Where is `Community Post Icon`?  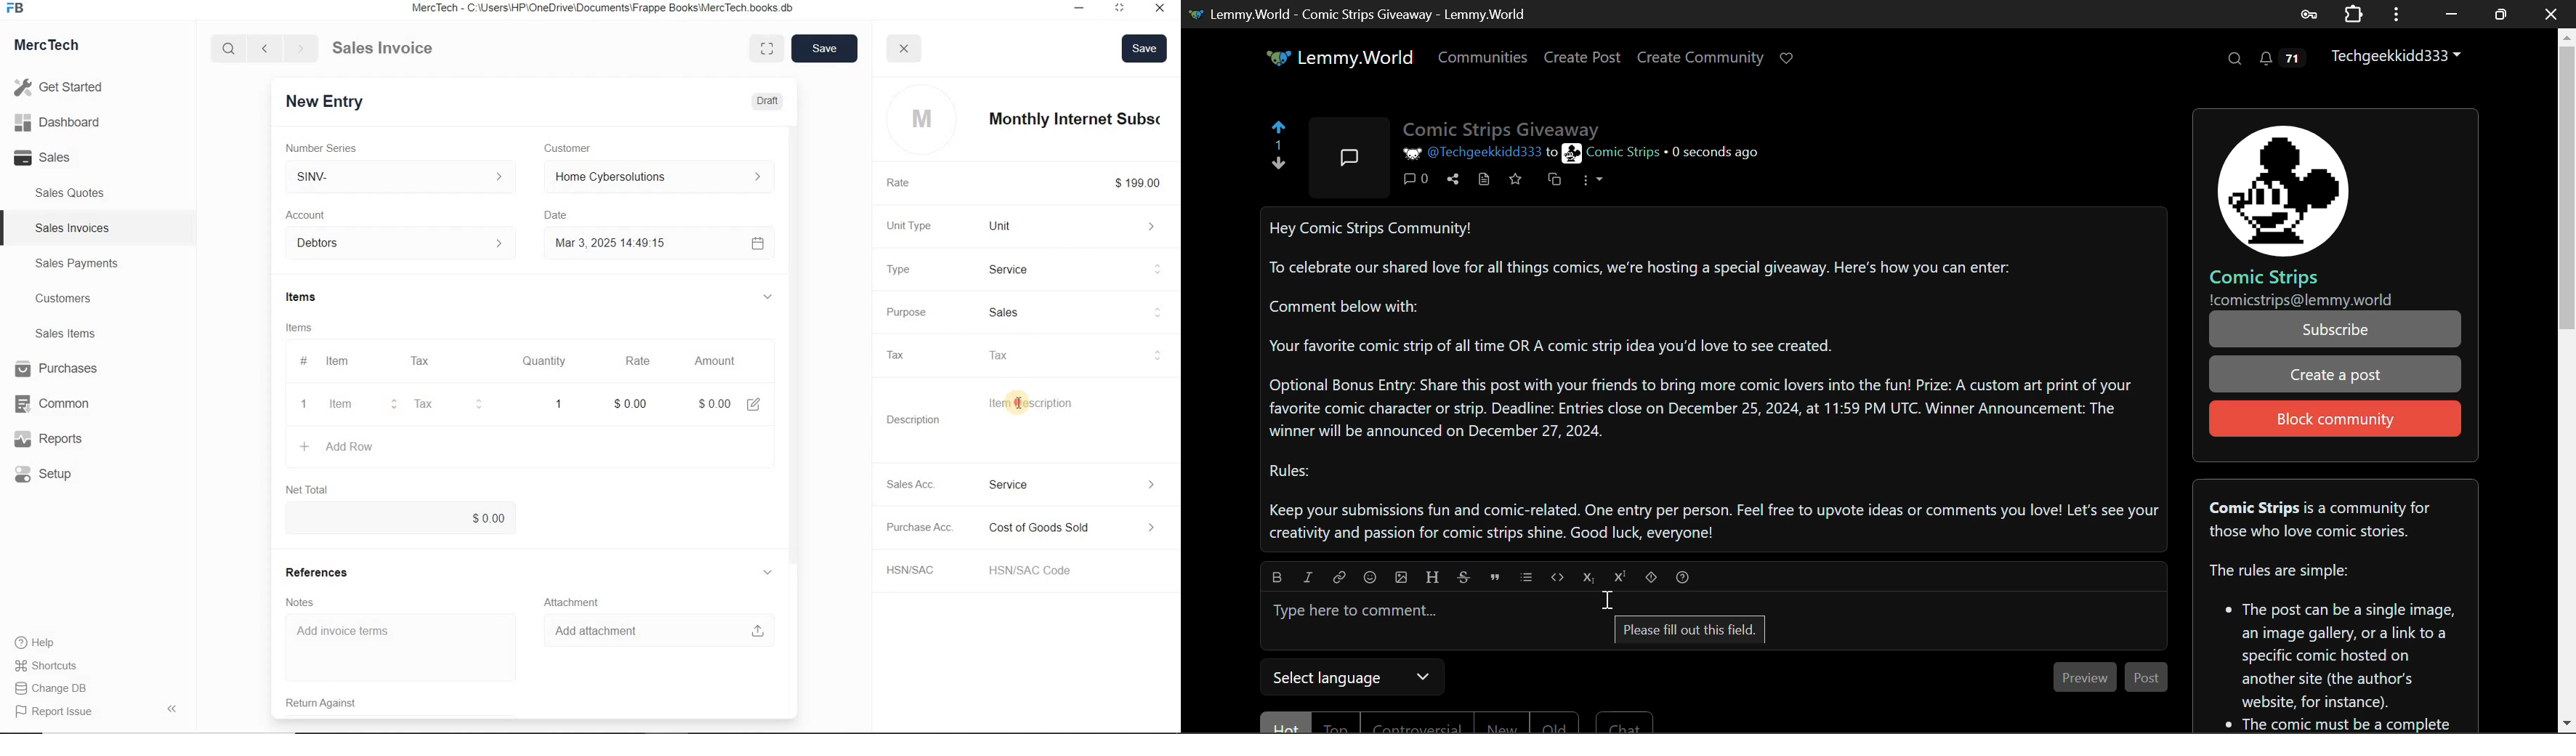 Community Post Icon is located at coordinates (1352, 157).